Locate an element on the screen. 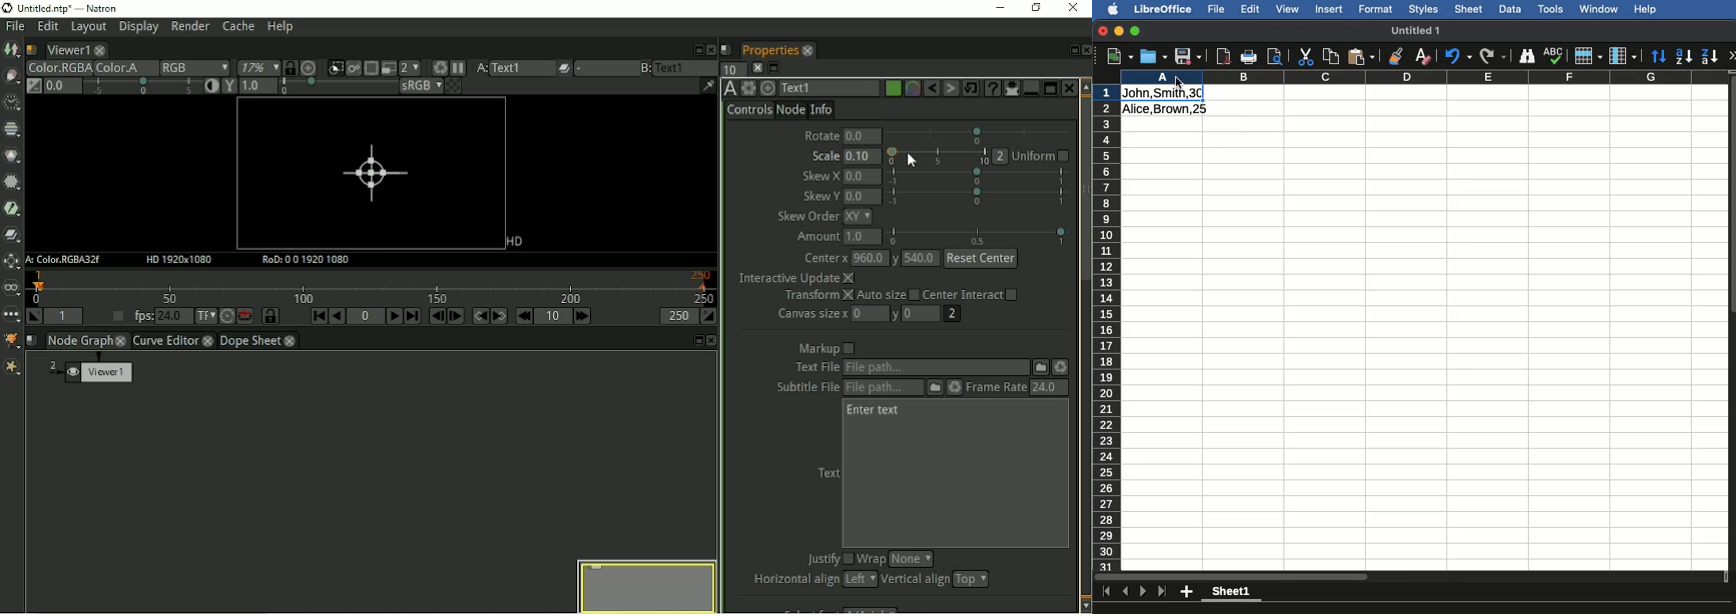  Tools is located at coordinates (1552, 9).